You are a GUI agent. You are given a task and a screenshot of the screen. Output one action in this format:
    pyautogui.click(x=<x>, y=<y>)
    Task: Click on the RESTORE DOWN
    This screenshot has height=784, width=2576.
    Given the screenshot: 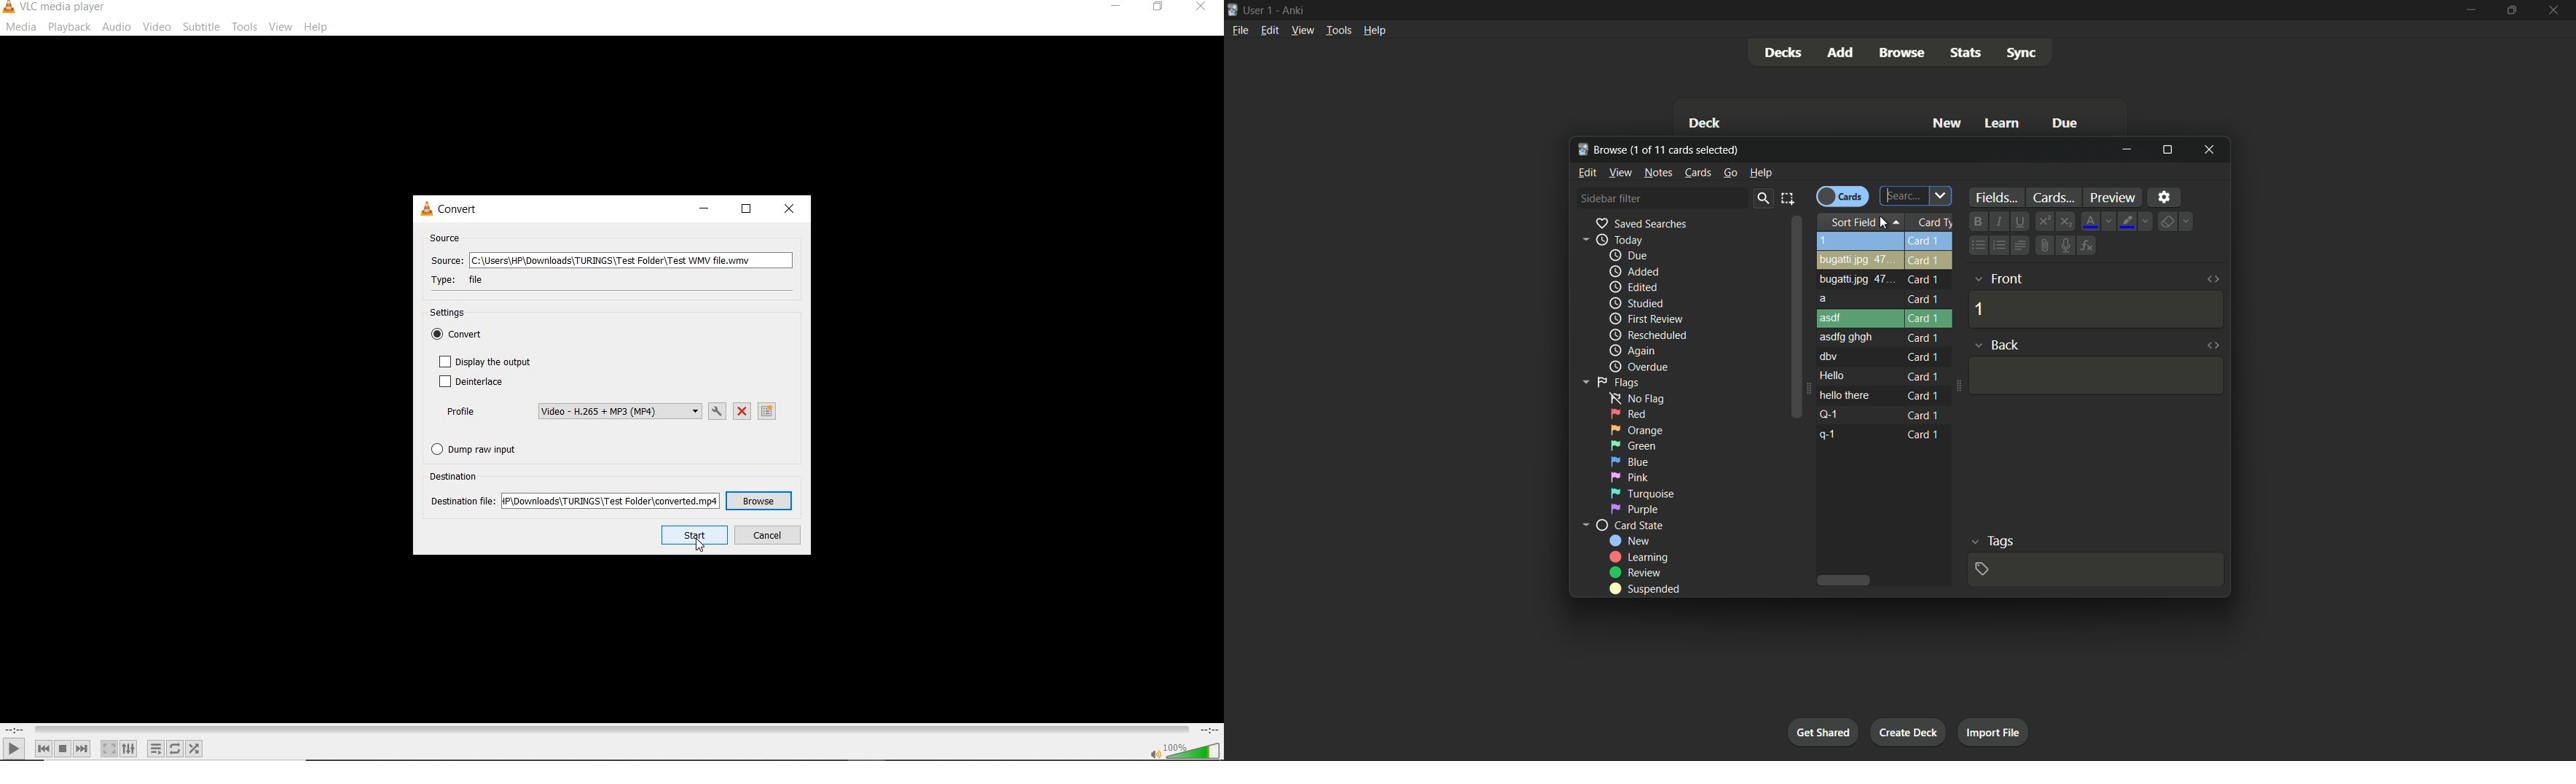 What is the action you would take?
    pyautogui.click(x=746, y=211)
    